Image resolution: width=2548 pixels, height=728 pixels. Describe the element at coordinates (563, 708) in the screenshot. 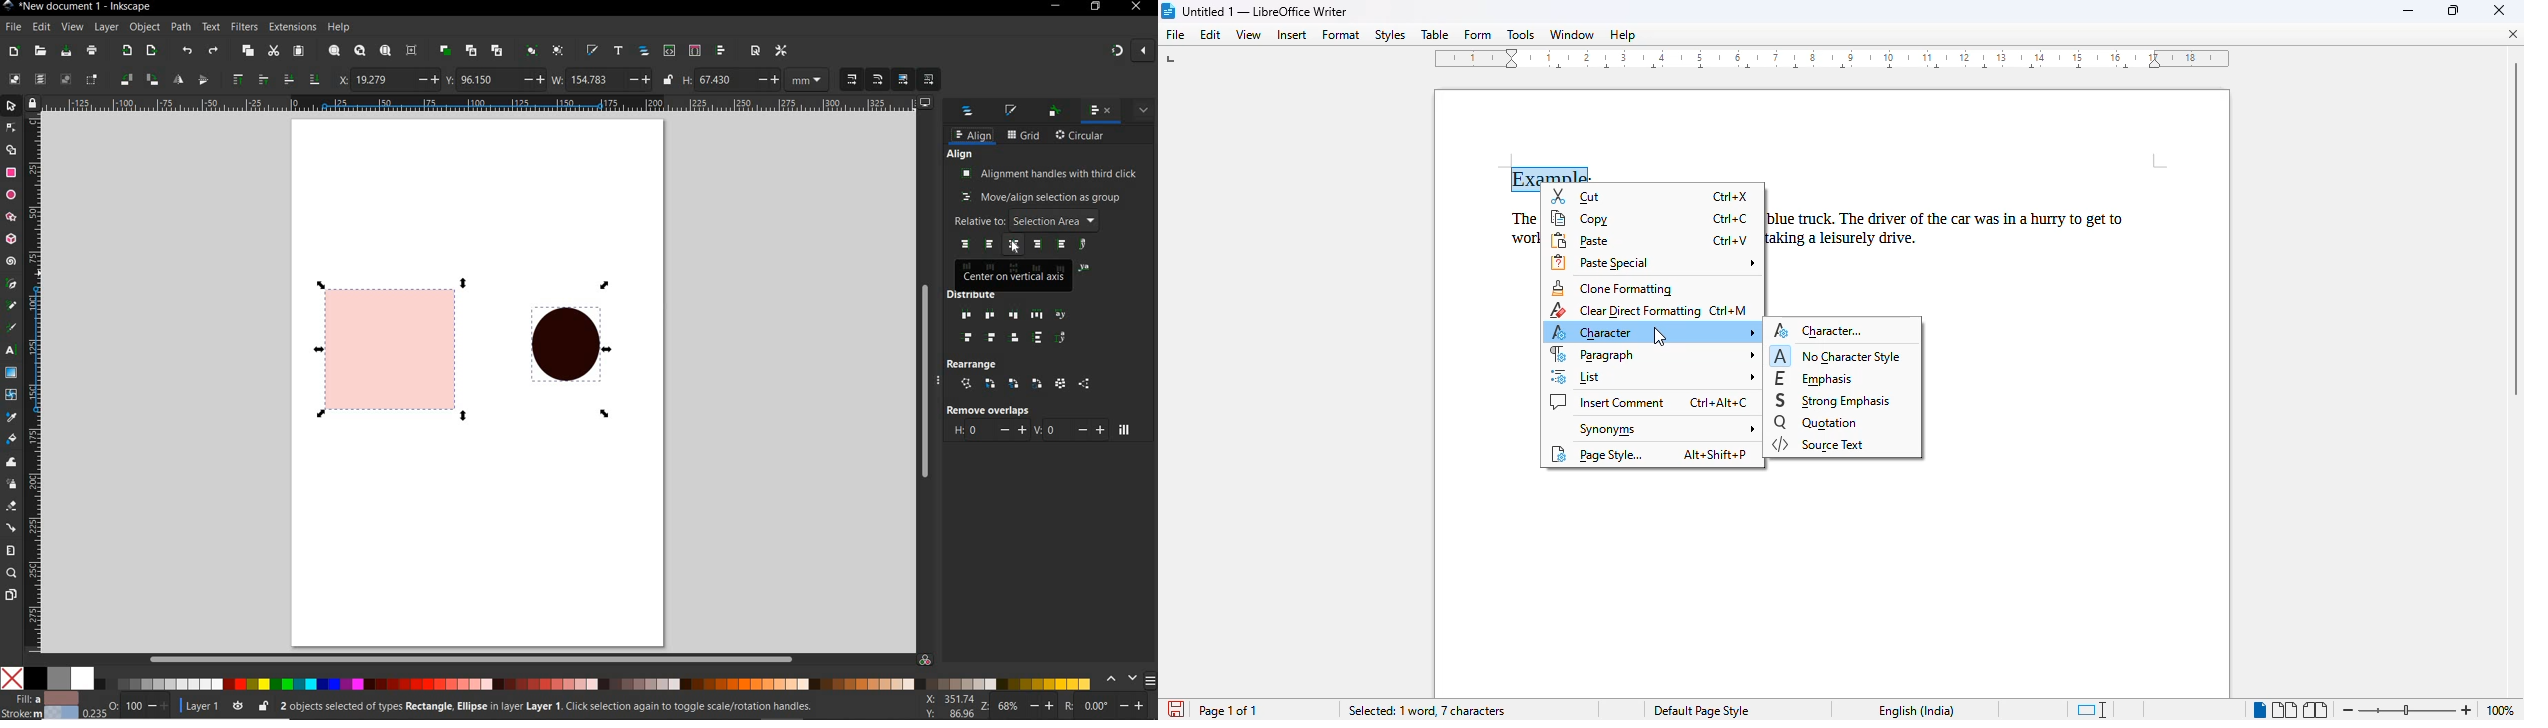

I see `no object selected` at that location.